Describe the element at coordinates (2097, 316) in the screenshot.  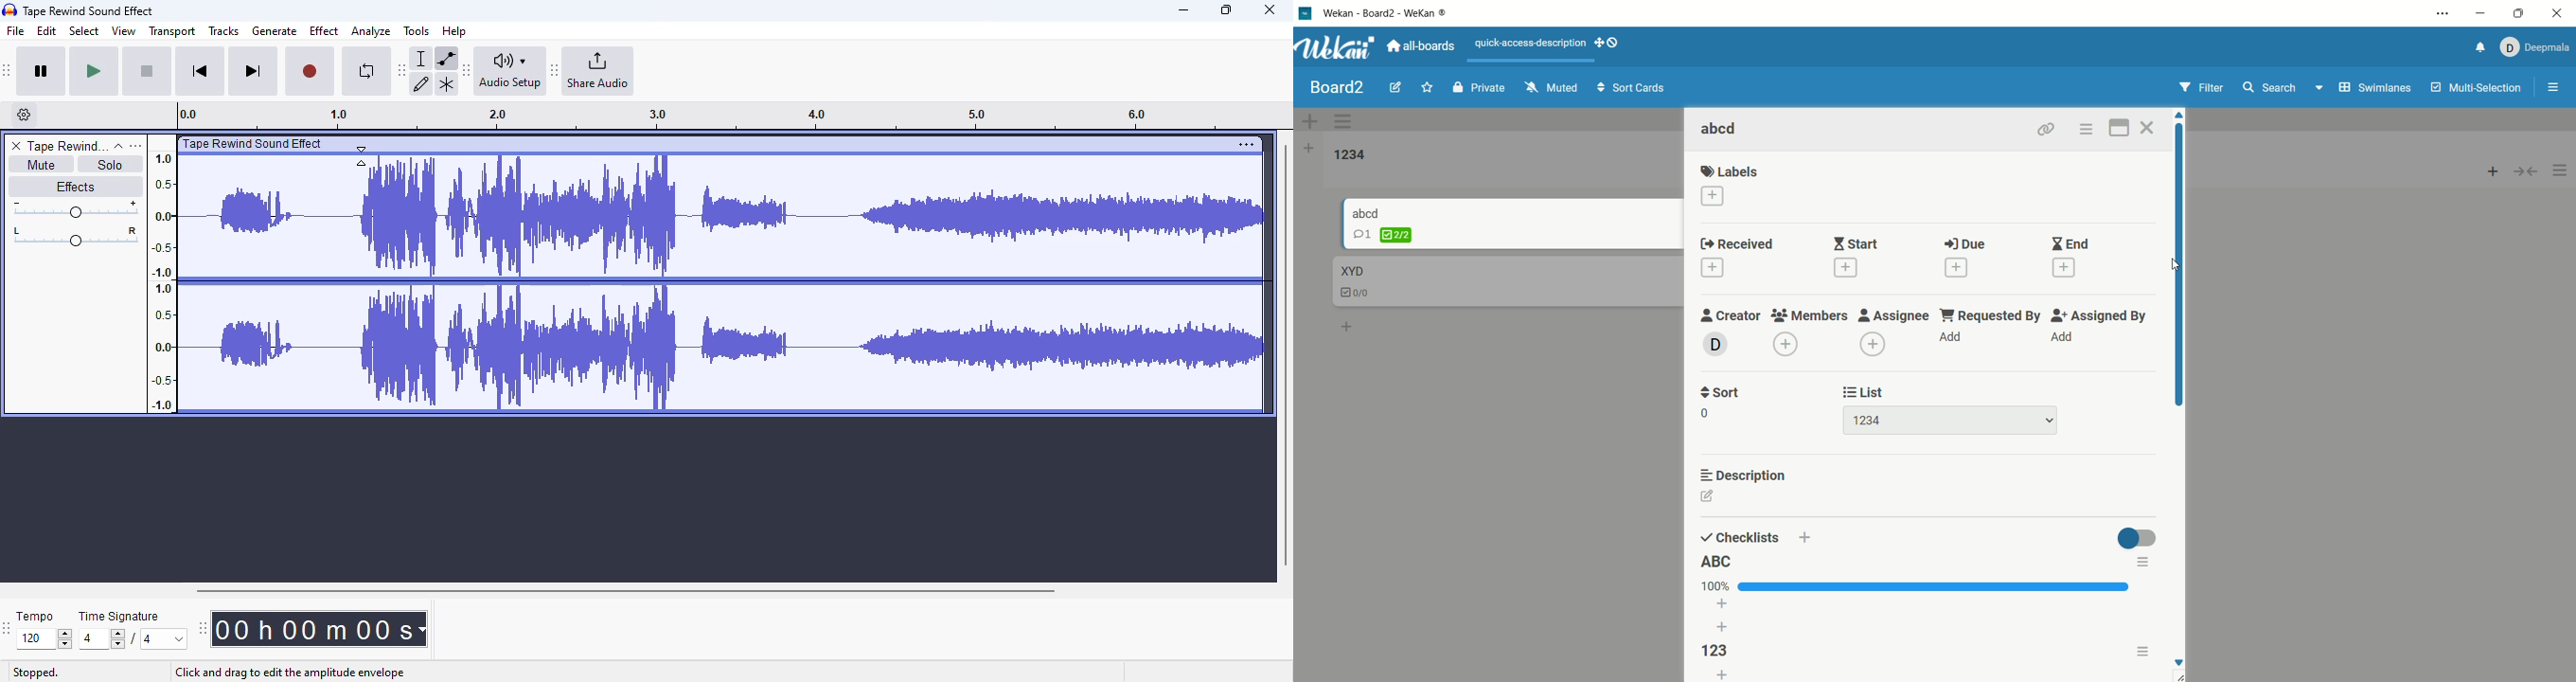
I see `assigned by` at that location.